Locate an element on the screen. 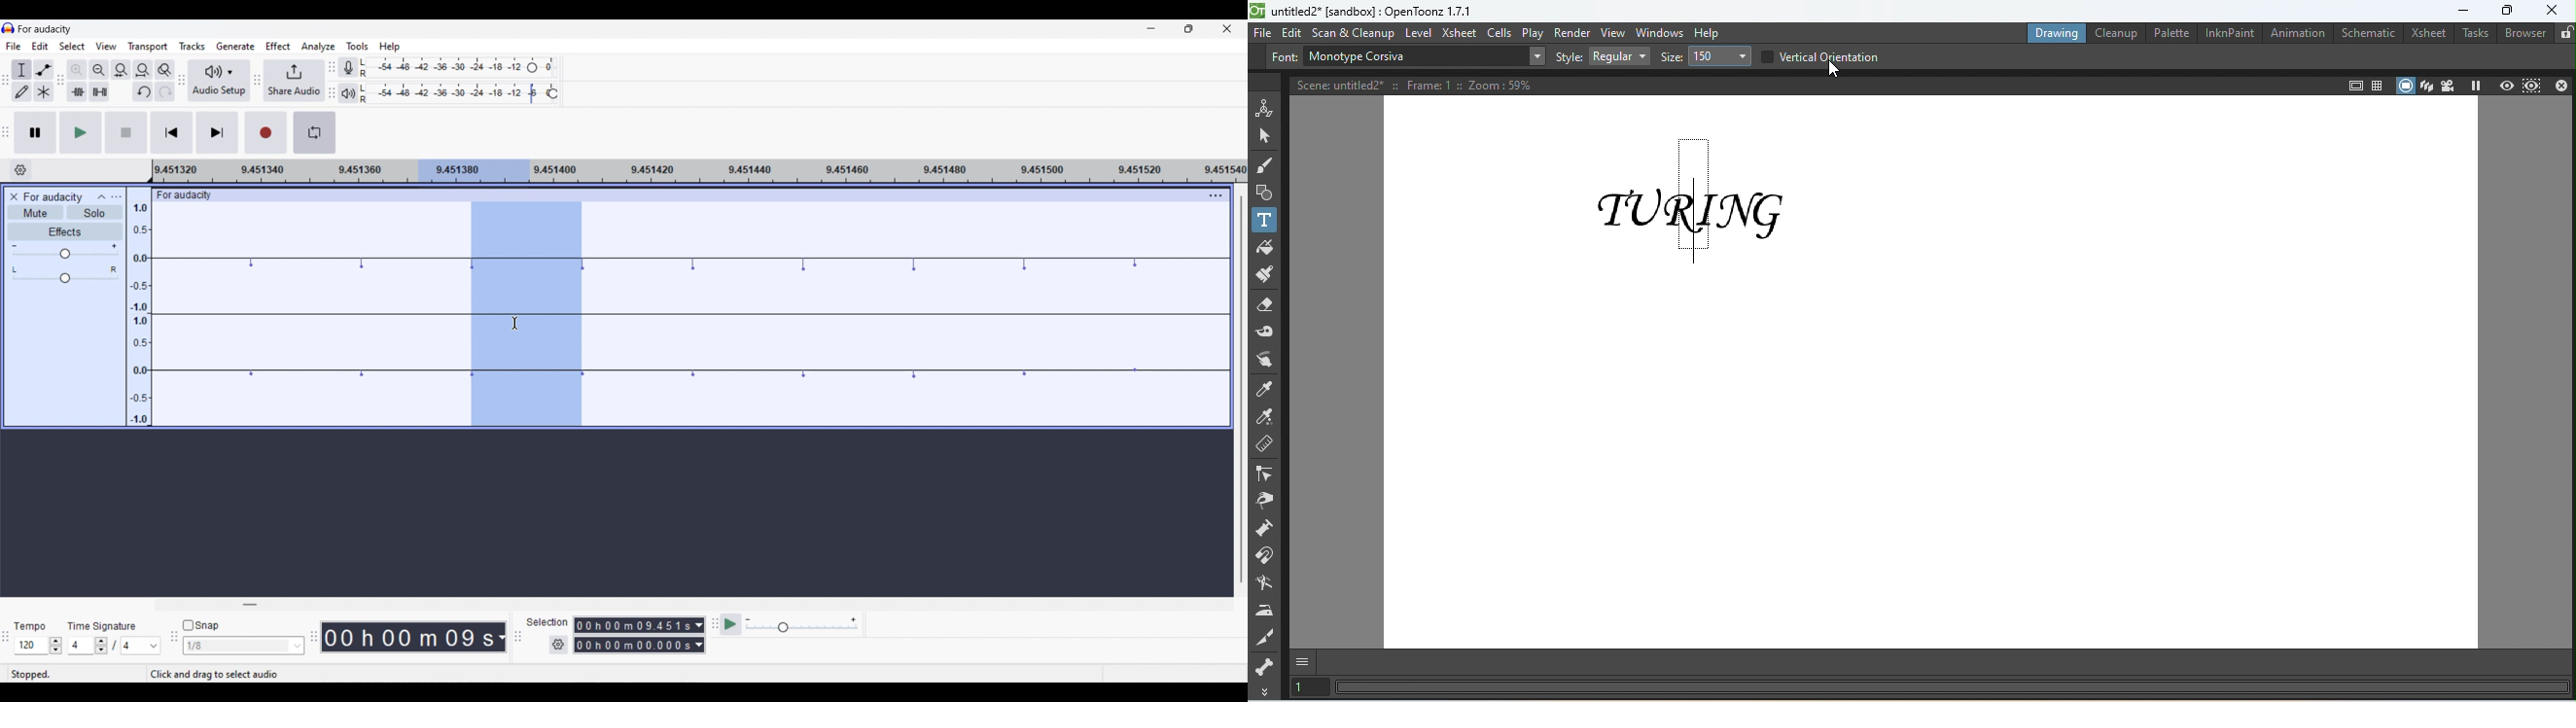 Image resolution: width=2576 pixels, height=728 pixels. Track settings is located at coordinates (1216, 196).